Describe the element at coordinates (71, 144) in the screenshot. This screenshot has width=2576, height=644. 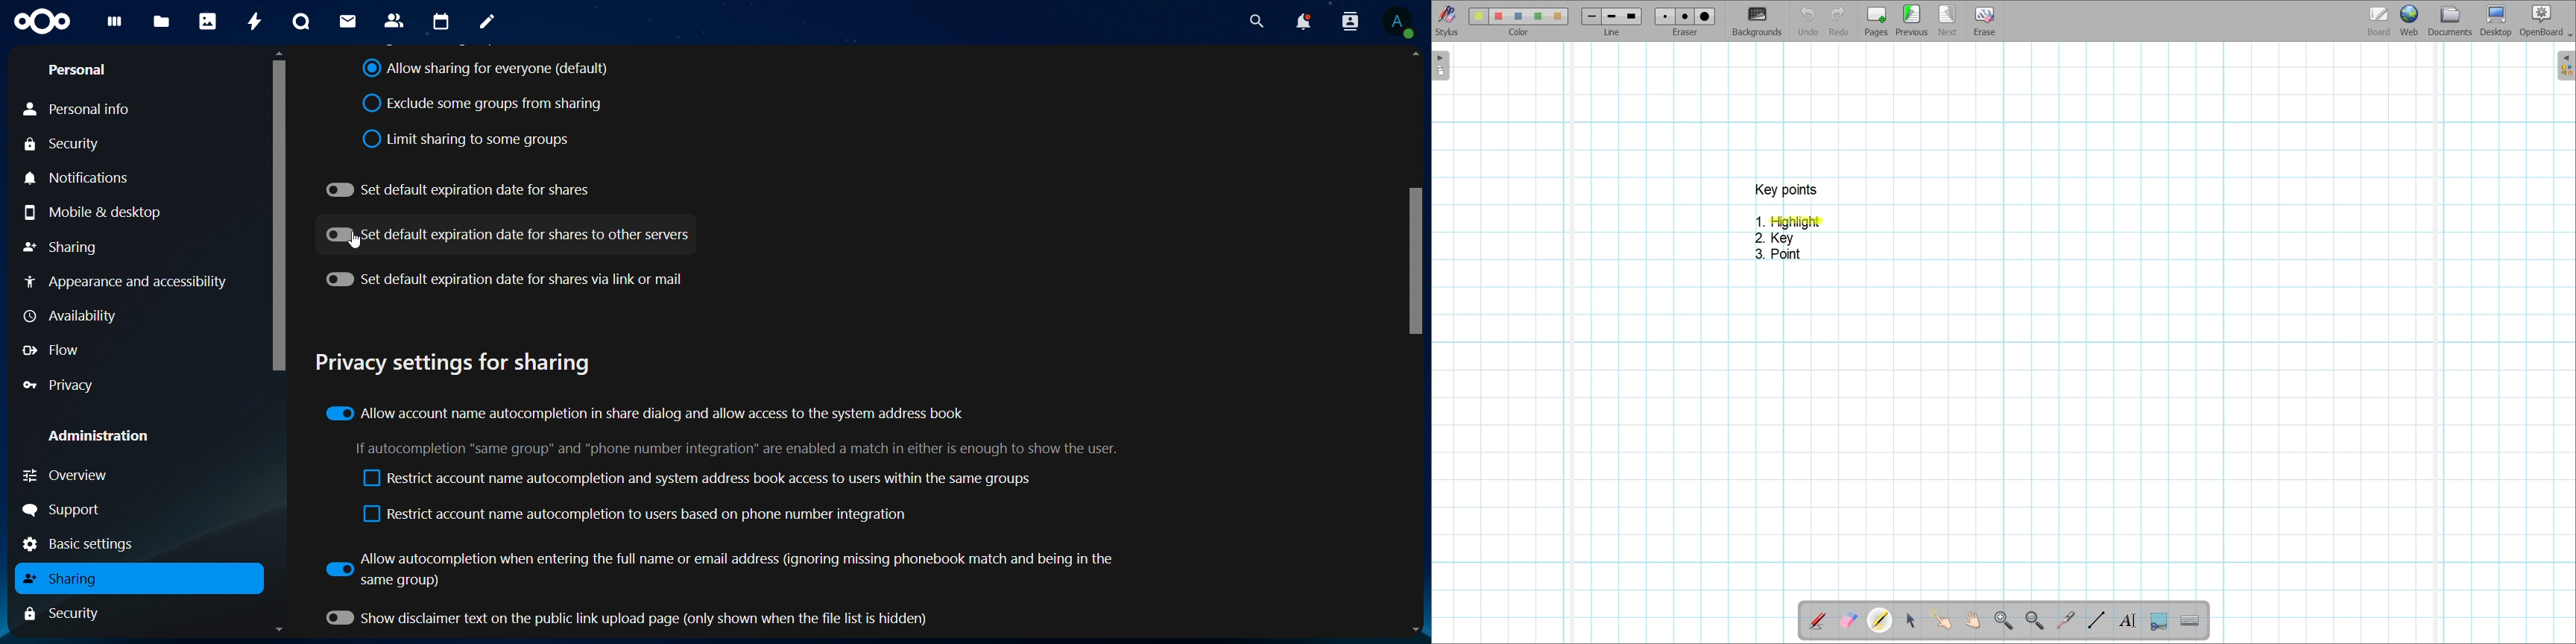
I see `security` at that location.